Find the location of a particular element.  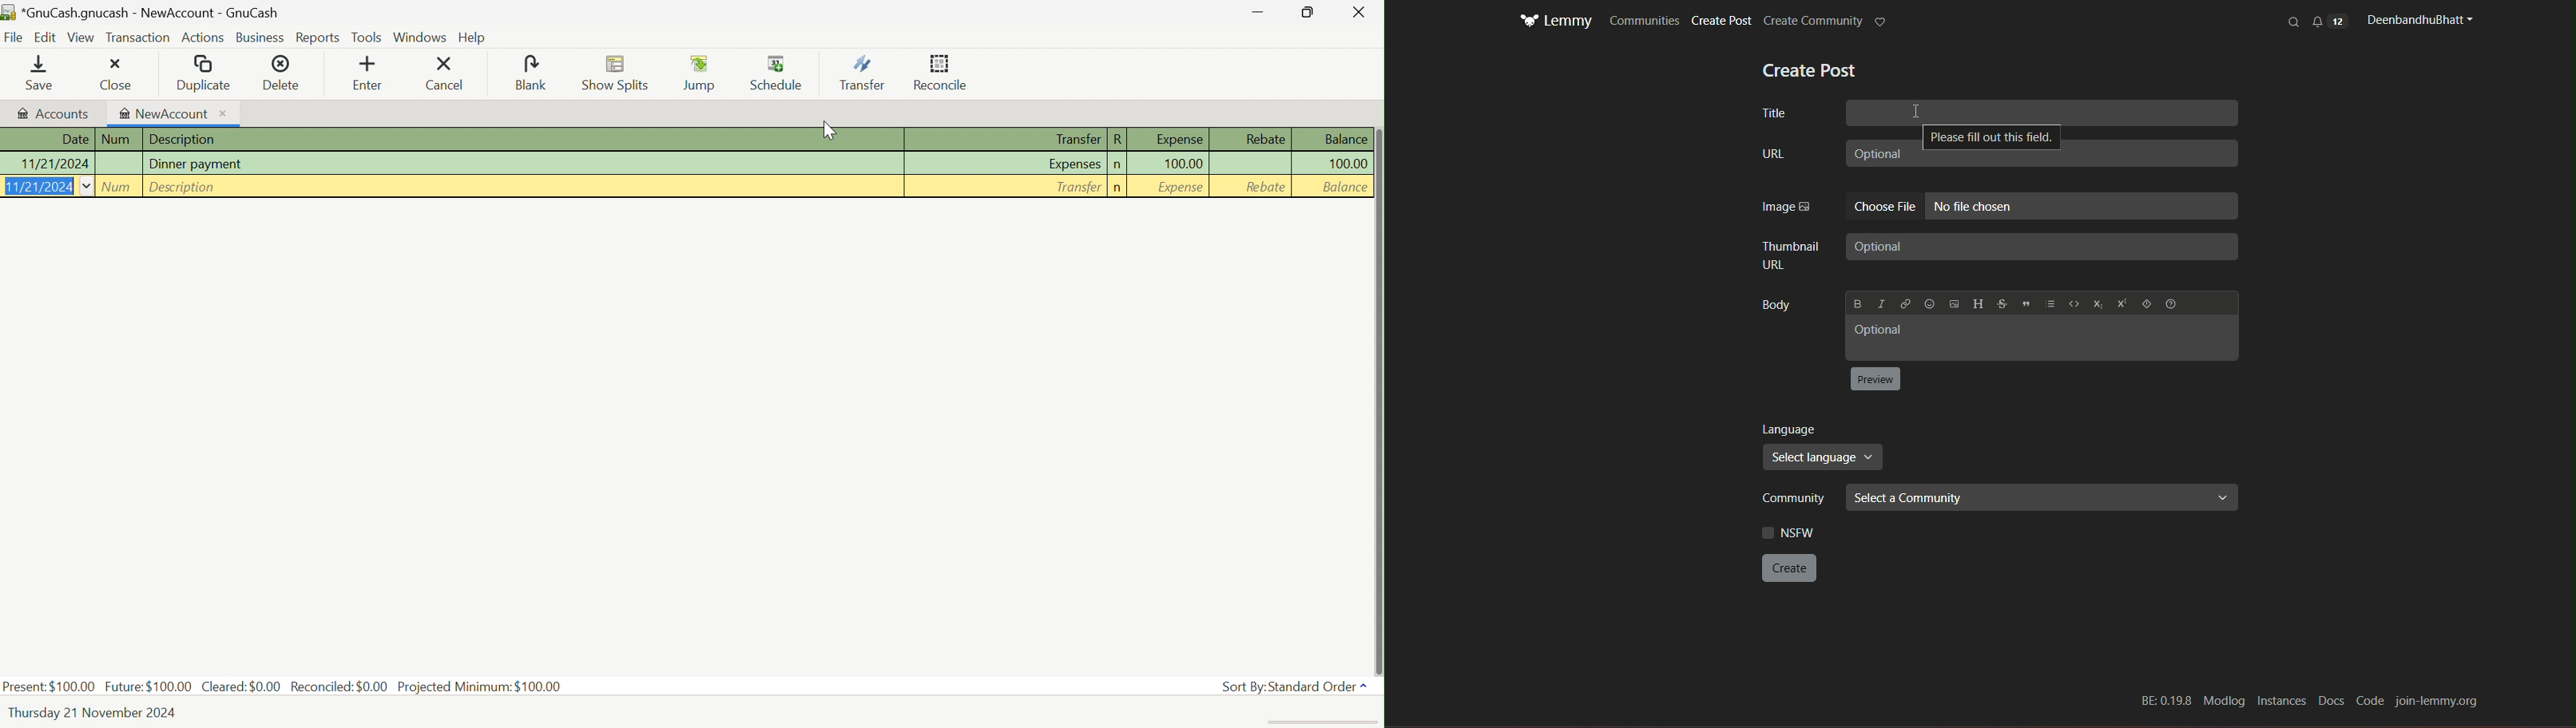

scroll bar is located at coordinates (1381, 391).